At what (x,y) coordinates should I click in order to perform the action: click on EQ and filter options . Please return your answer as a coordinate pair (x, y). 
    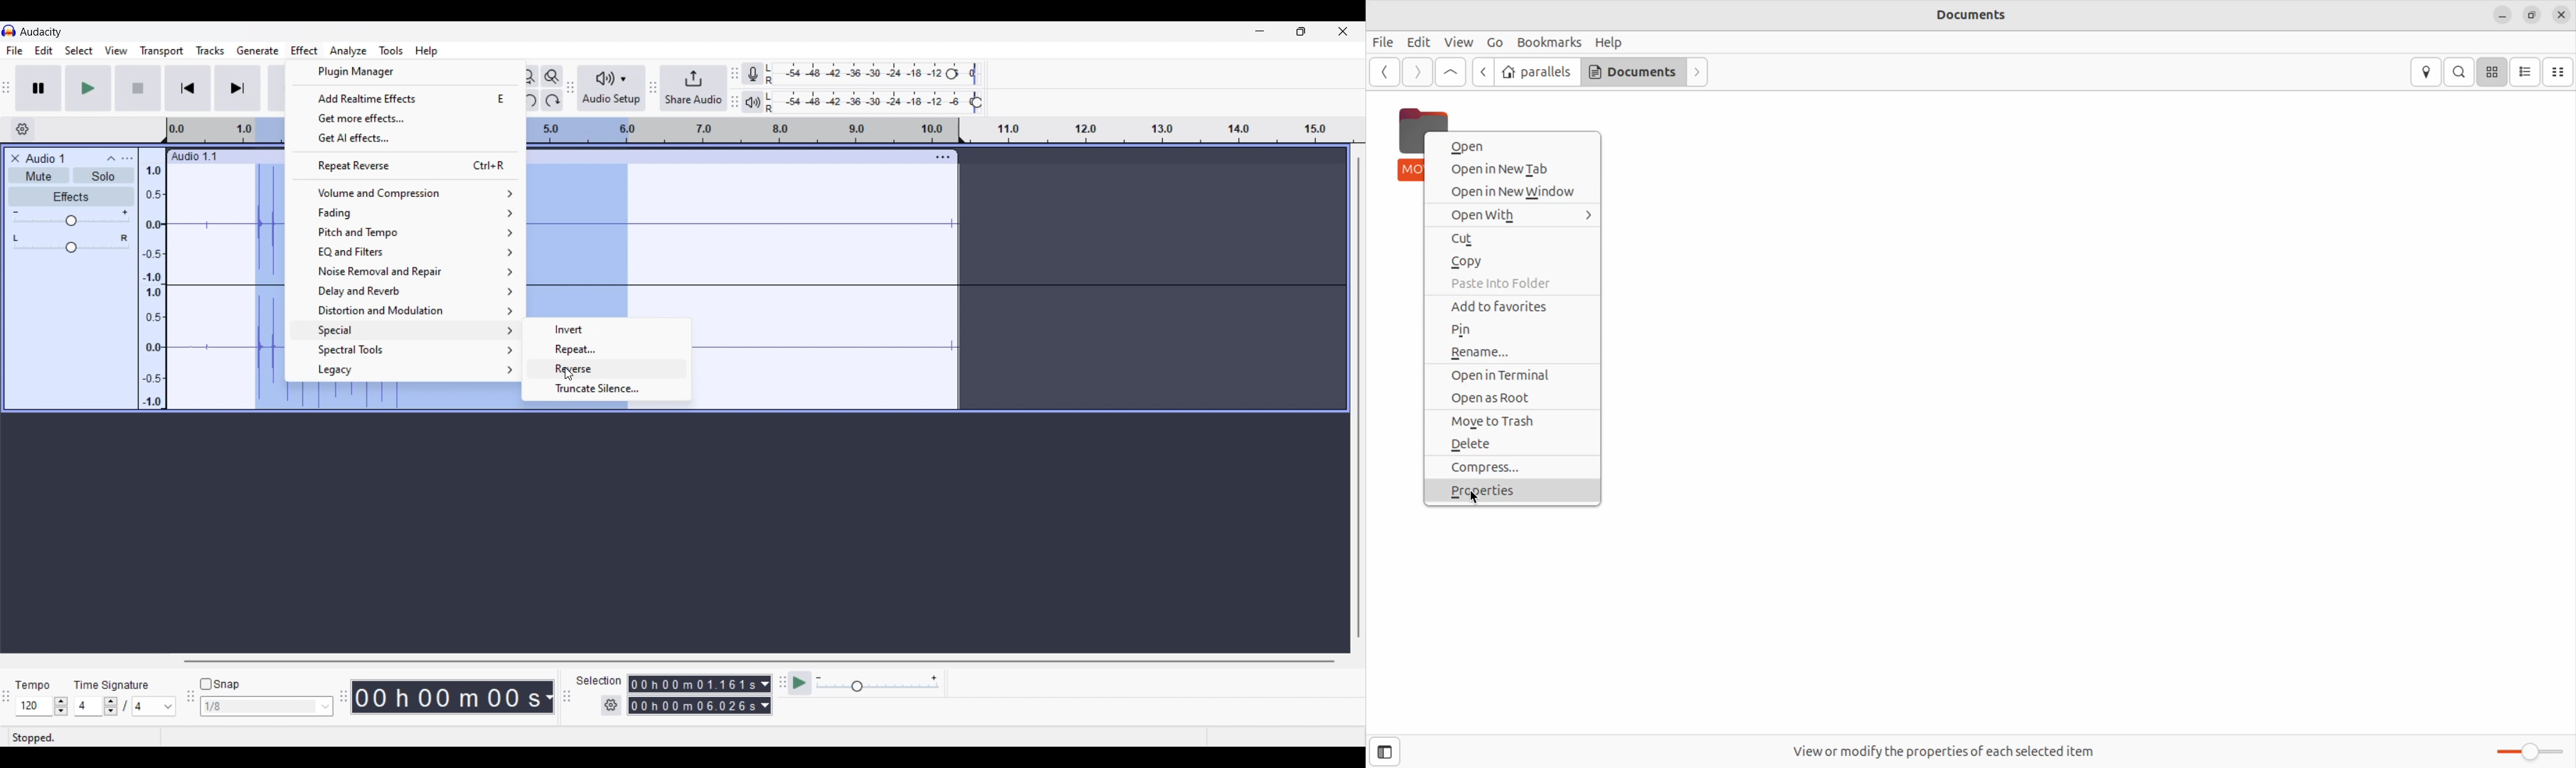
    Looking at the image, I should click on (407, 252).